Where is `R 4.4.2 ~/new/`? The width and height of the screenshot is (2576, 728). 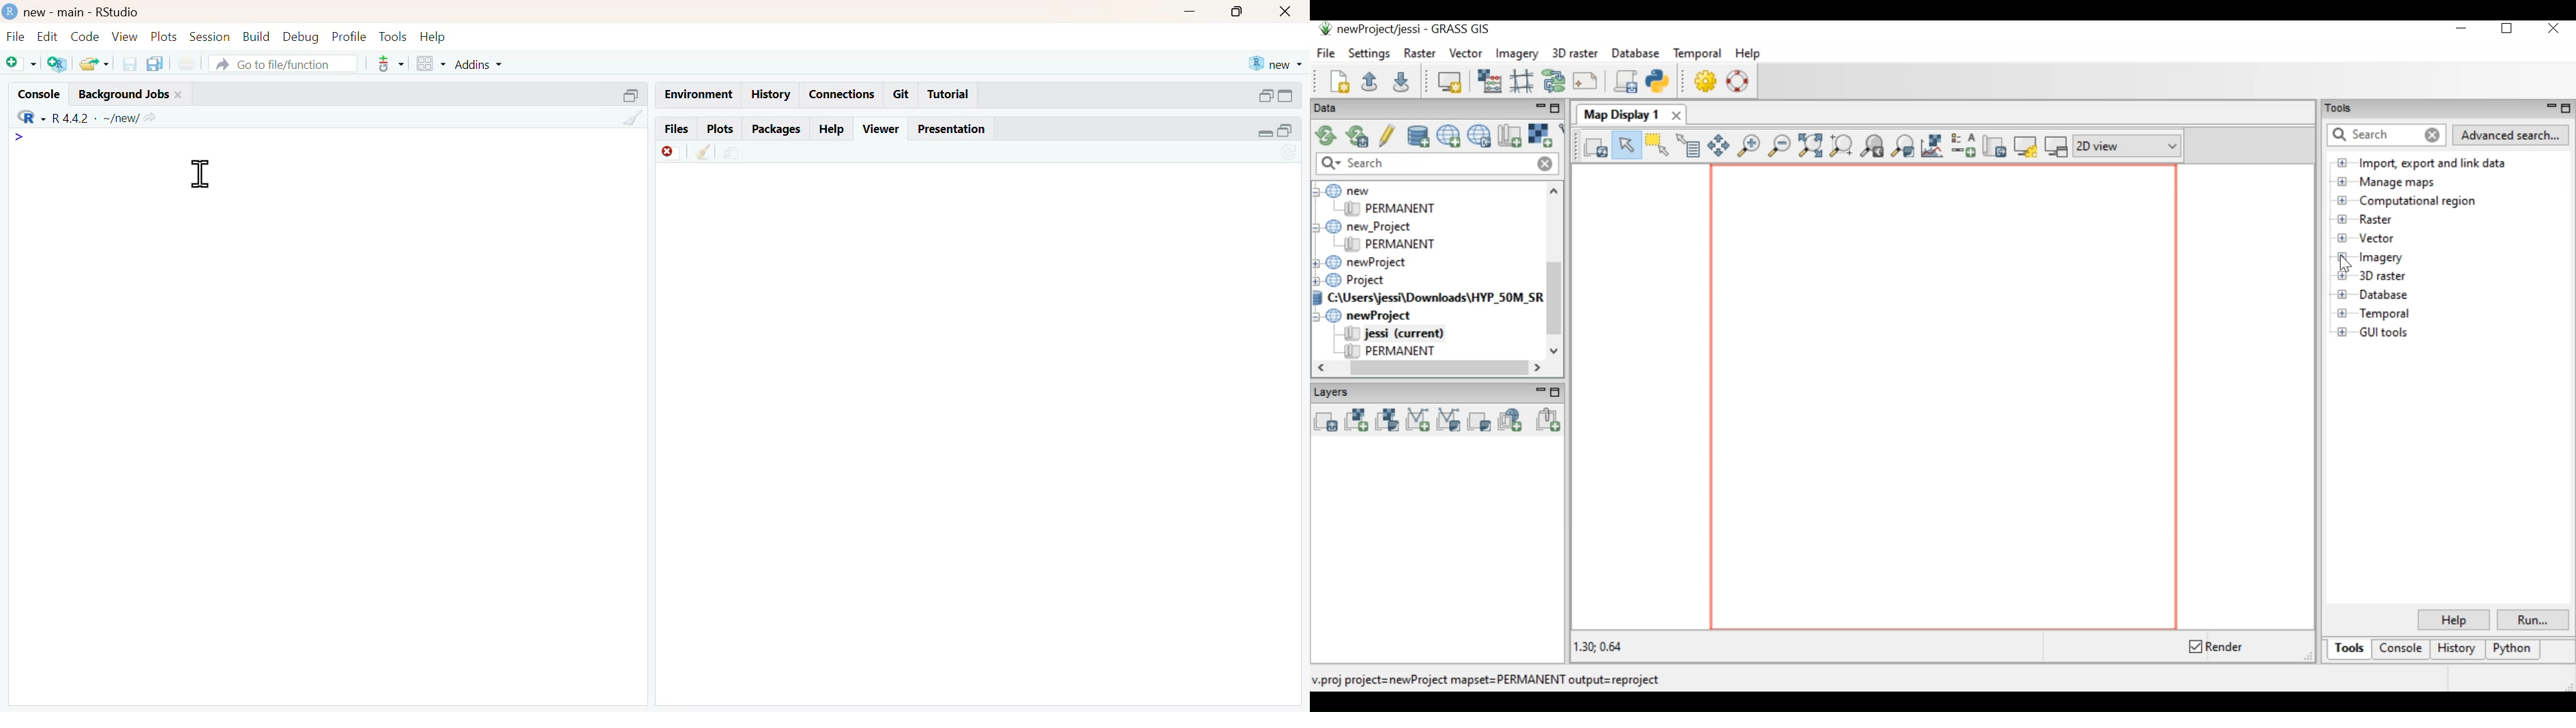
R 4.4.2 ~/new/ is located at coordinates (96, 119).